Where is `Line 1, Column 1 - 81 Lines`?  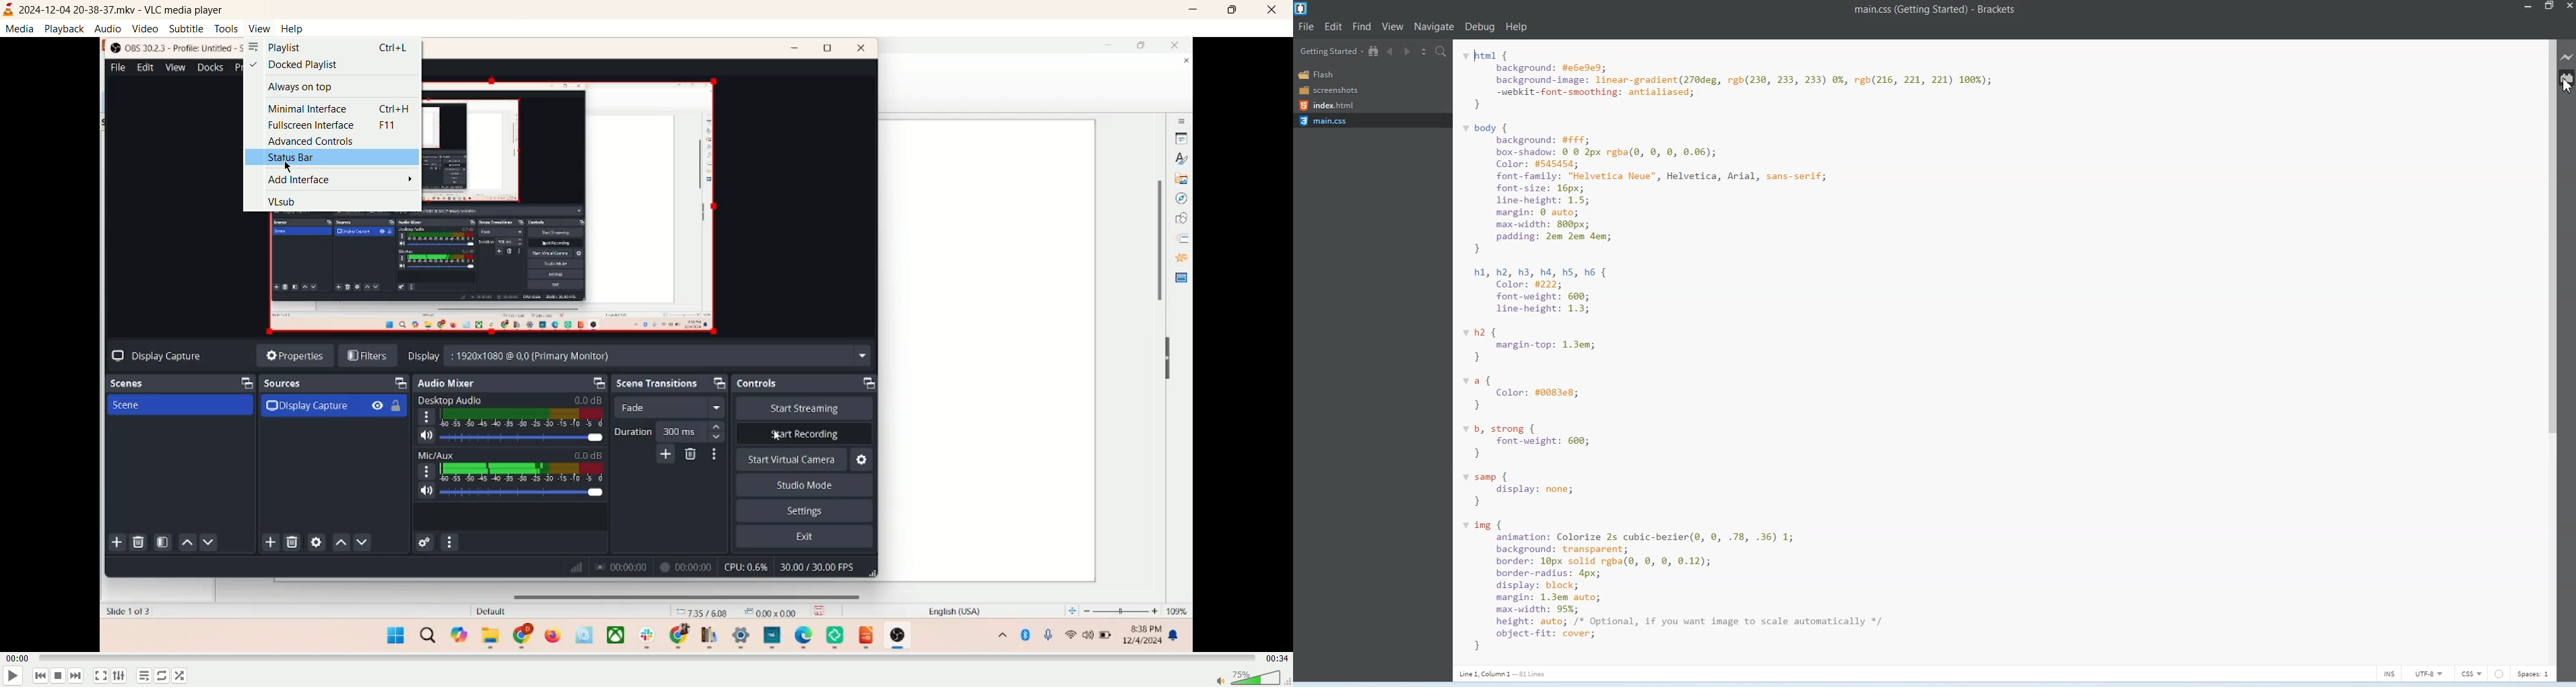
Line 1, Column 1 - 81 Lines is located at coordinates (1506, 673).